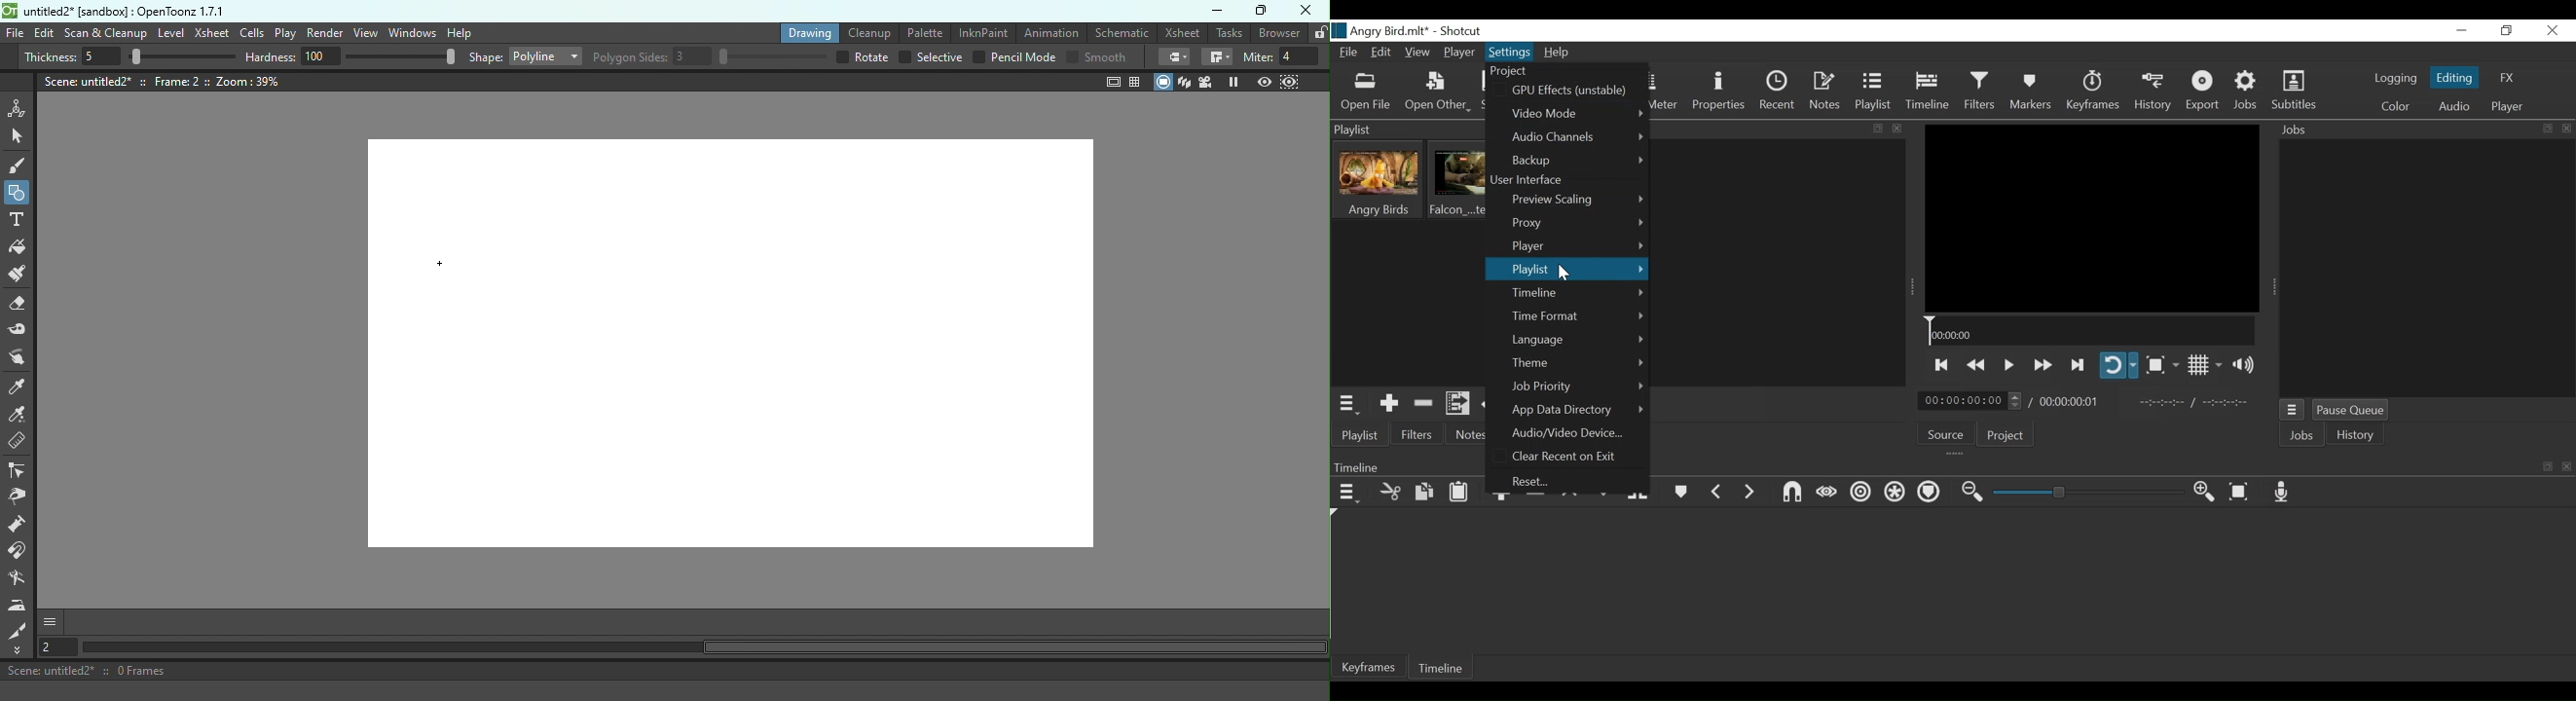  I want to click on Help, so click(459, 32).